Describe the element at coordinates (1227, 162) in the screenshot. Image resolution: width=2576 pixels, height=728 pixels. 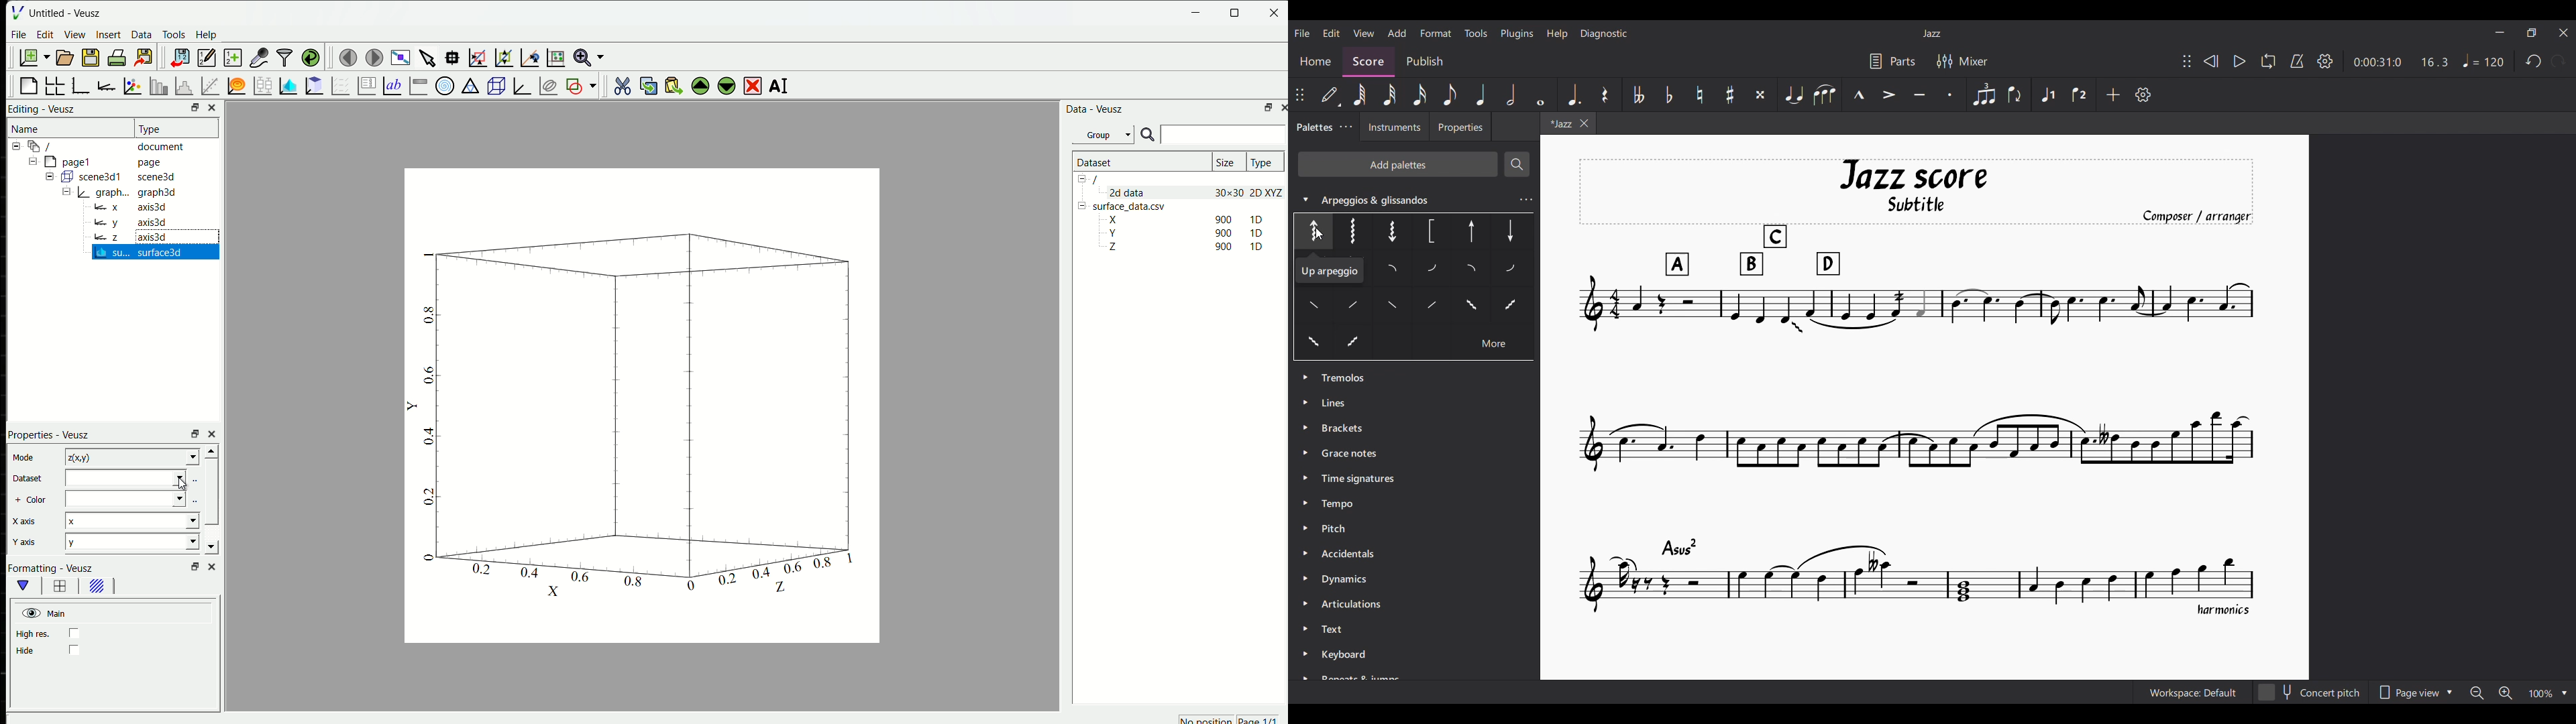
I see `Size` at that location.